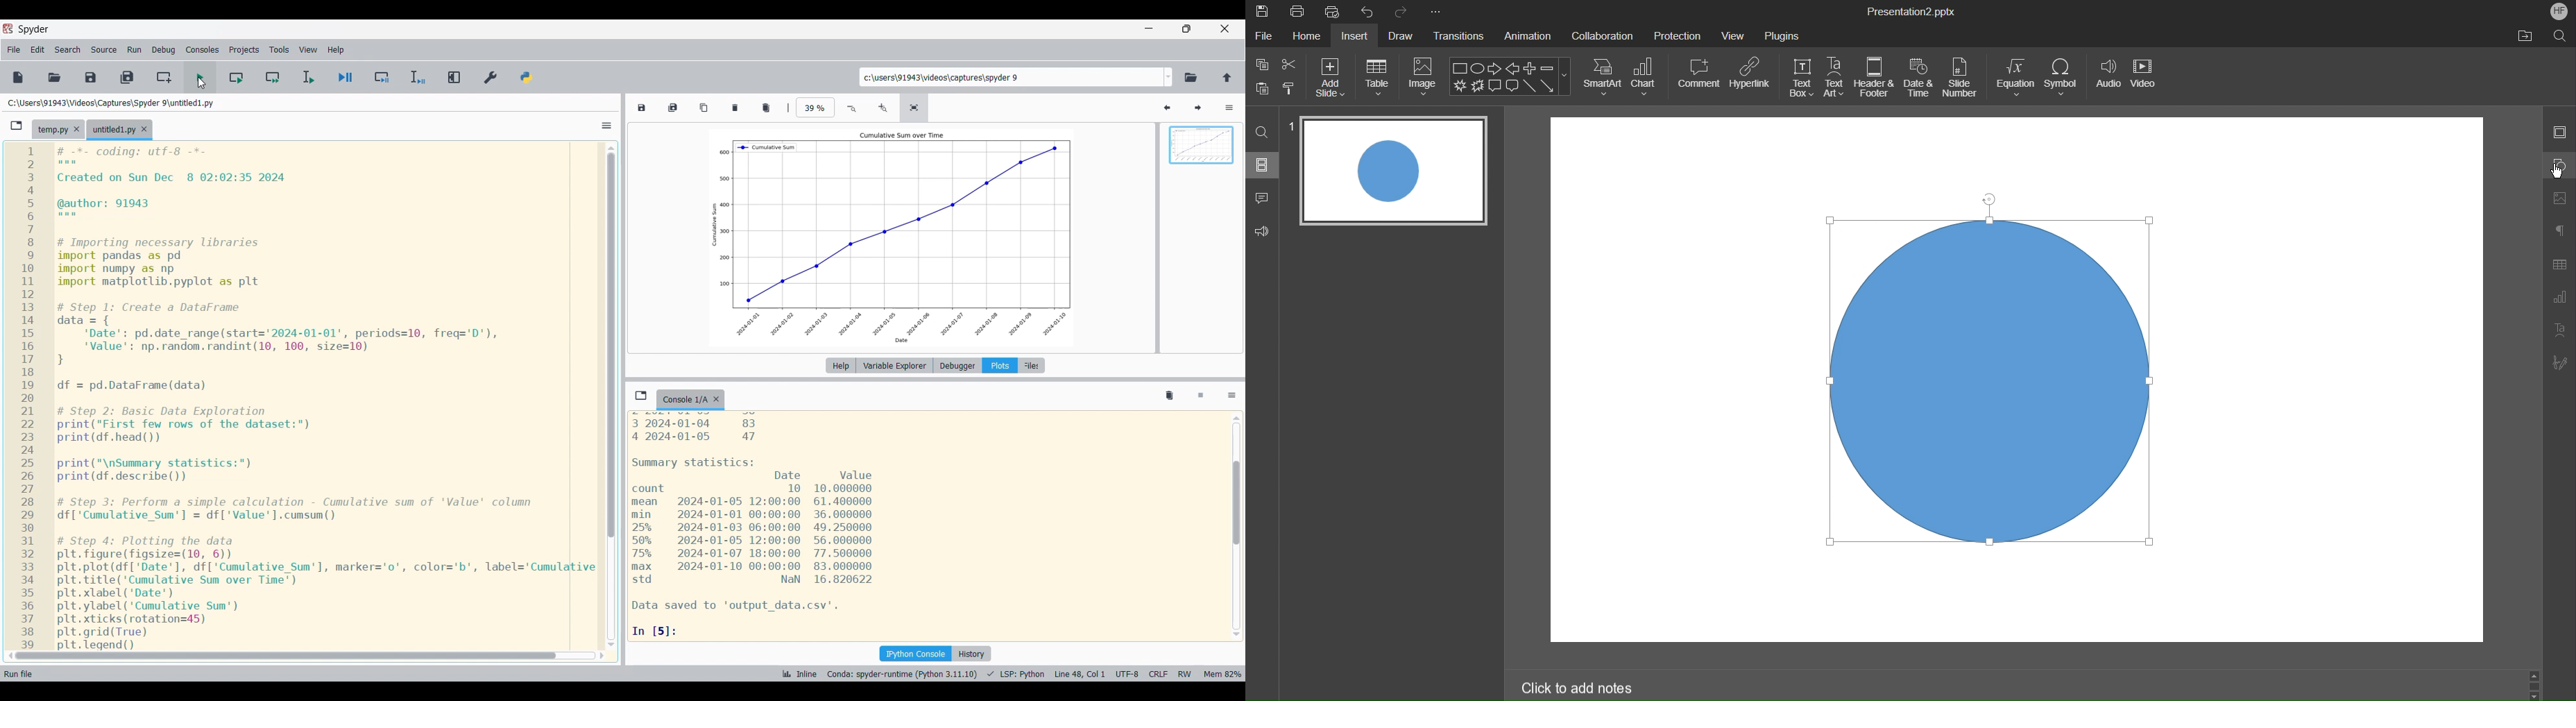 This screenshot has width=2576, height=728. What do you see at coordinates (1198, 108) in the screenshot?
I see `Next plot` at bounding box center [1198, 108].